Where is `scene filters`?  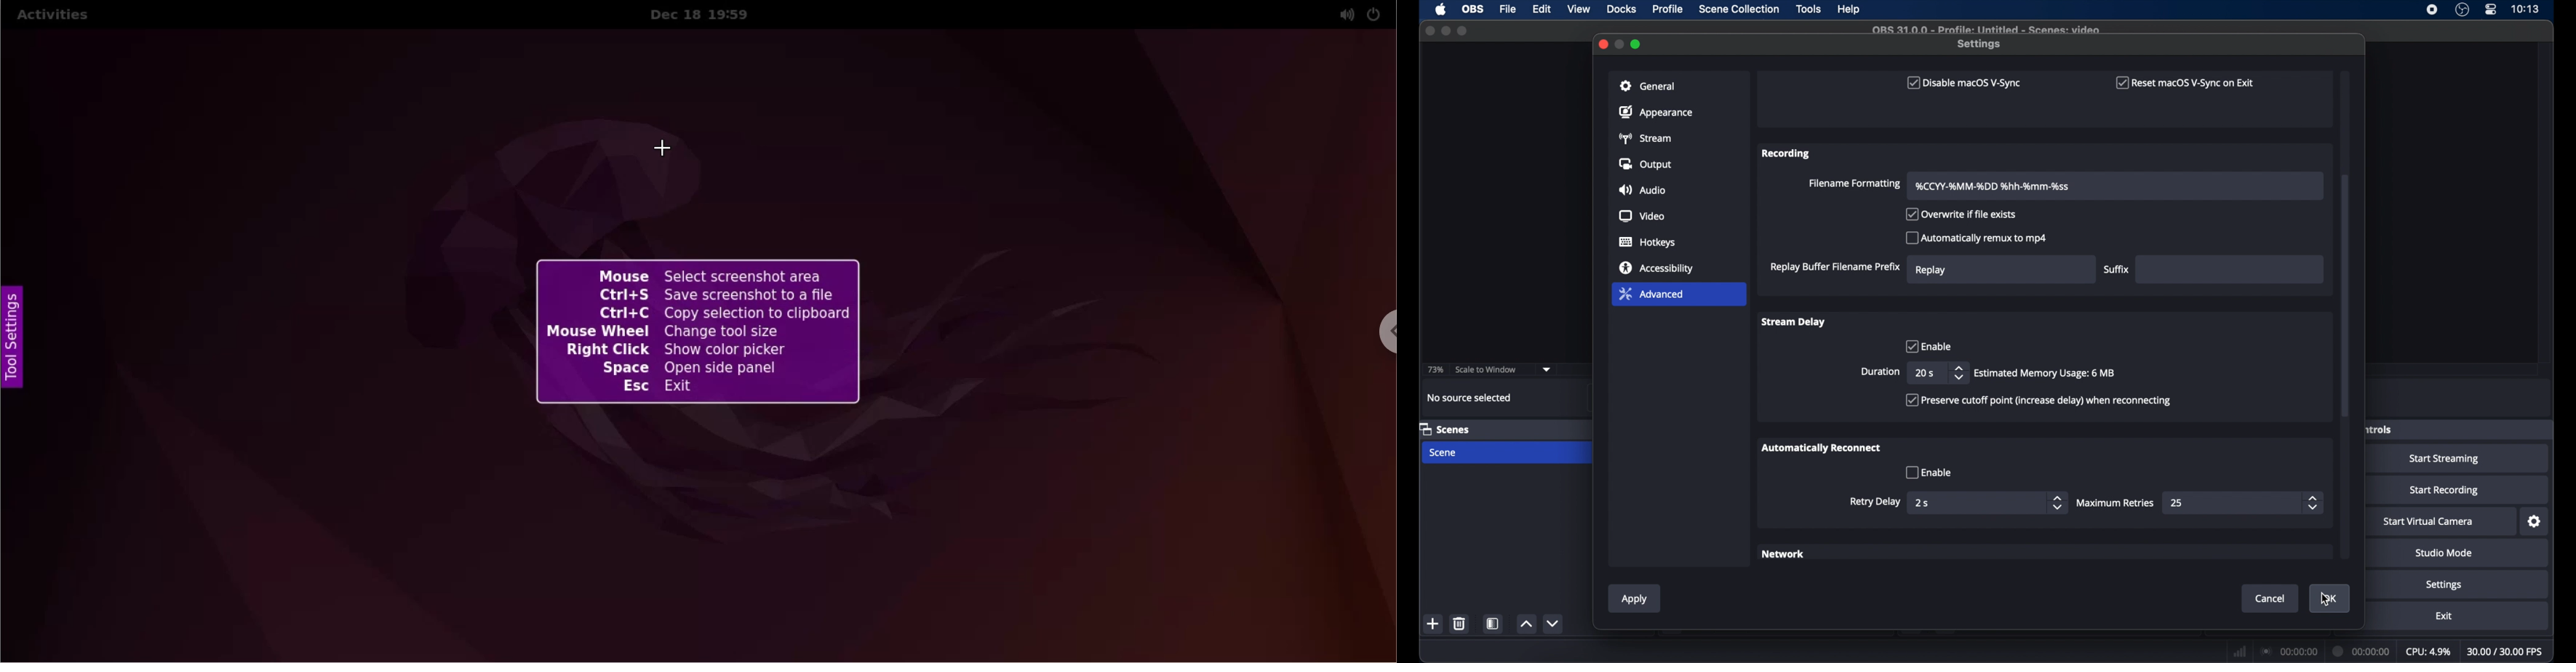 scene filters is located at coordinates (1494, 624).